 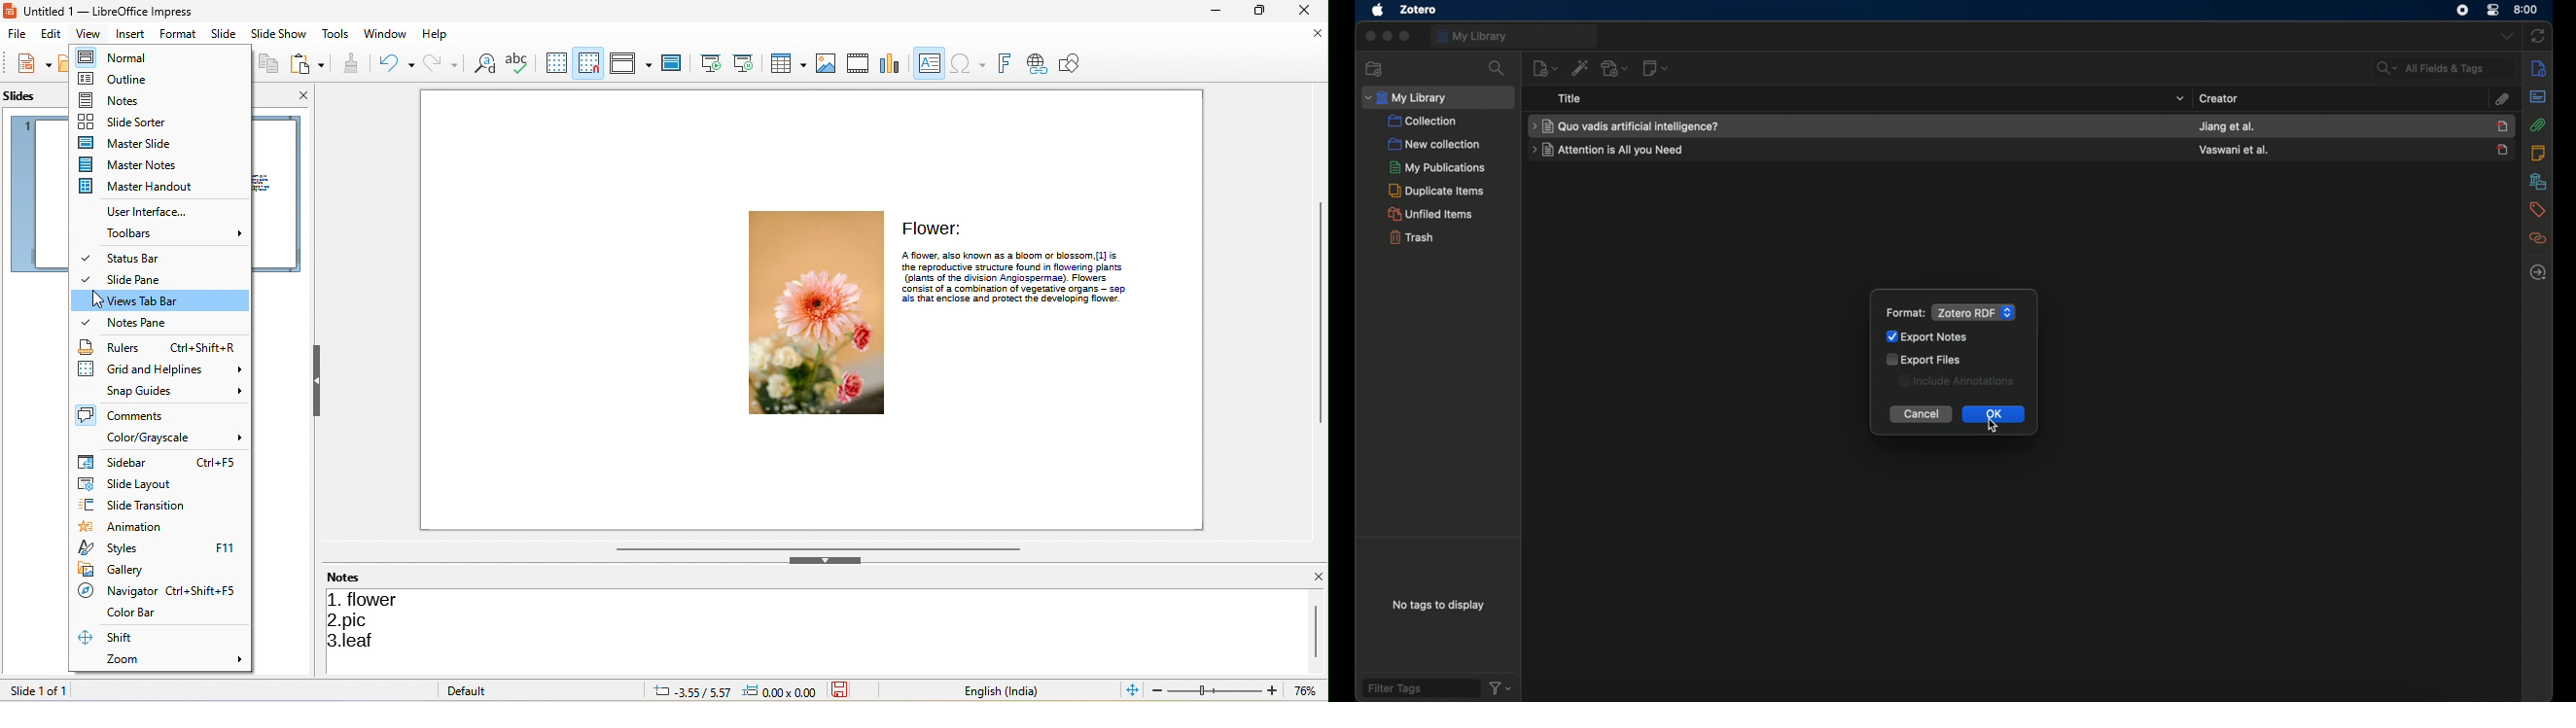 What do you see at coordinates (1423, 122) in the screenshot?
I see `collection` at bounding box center [1423, 122].